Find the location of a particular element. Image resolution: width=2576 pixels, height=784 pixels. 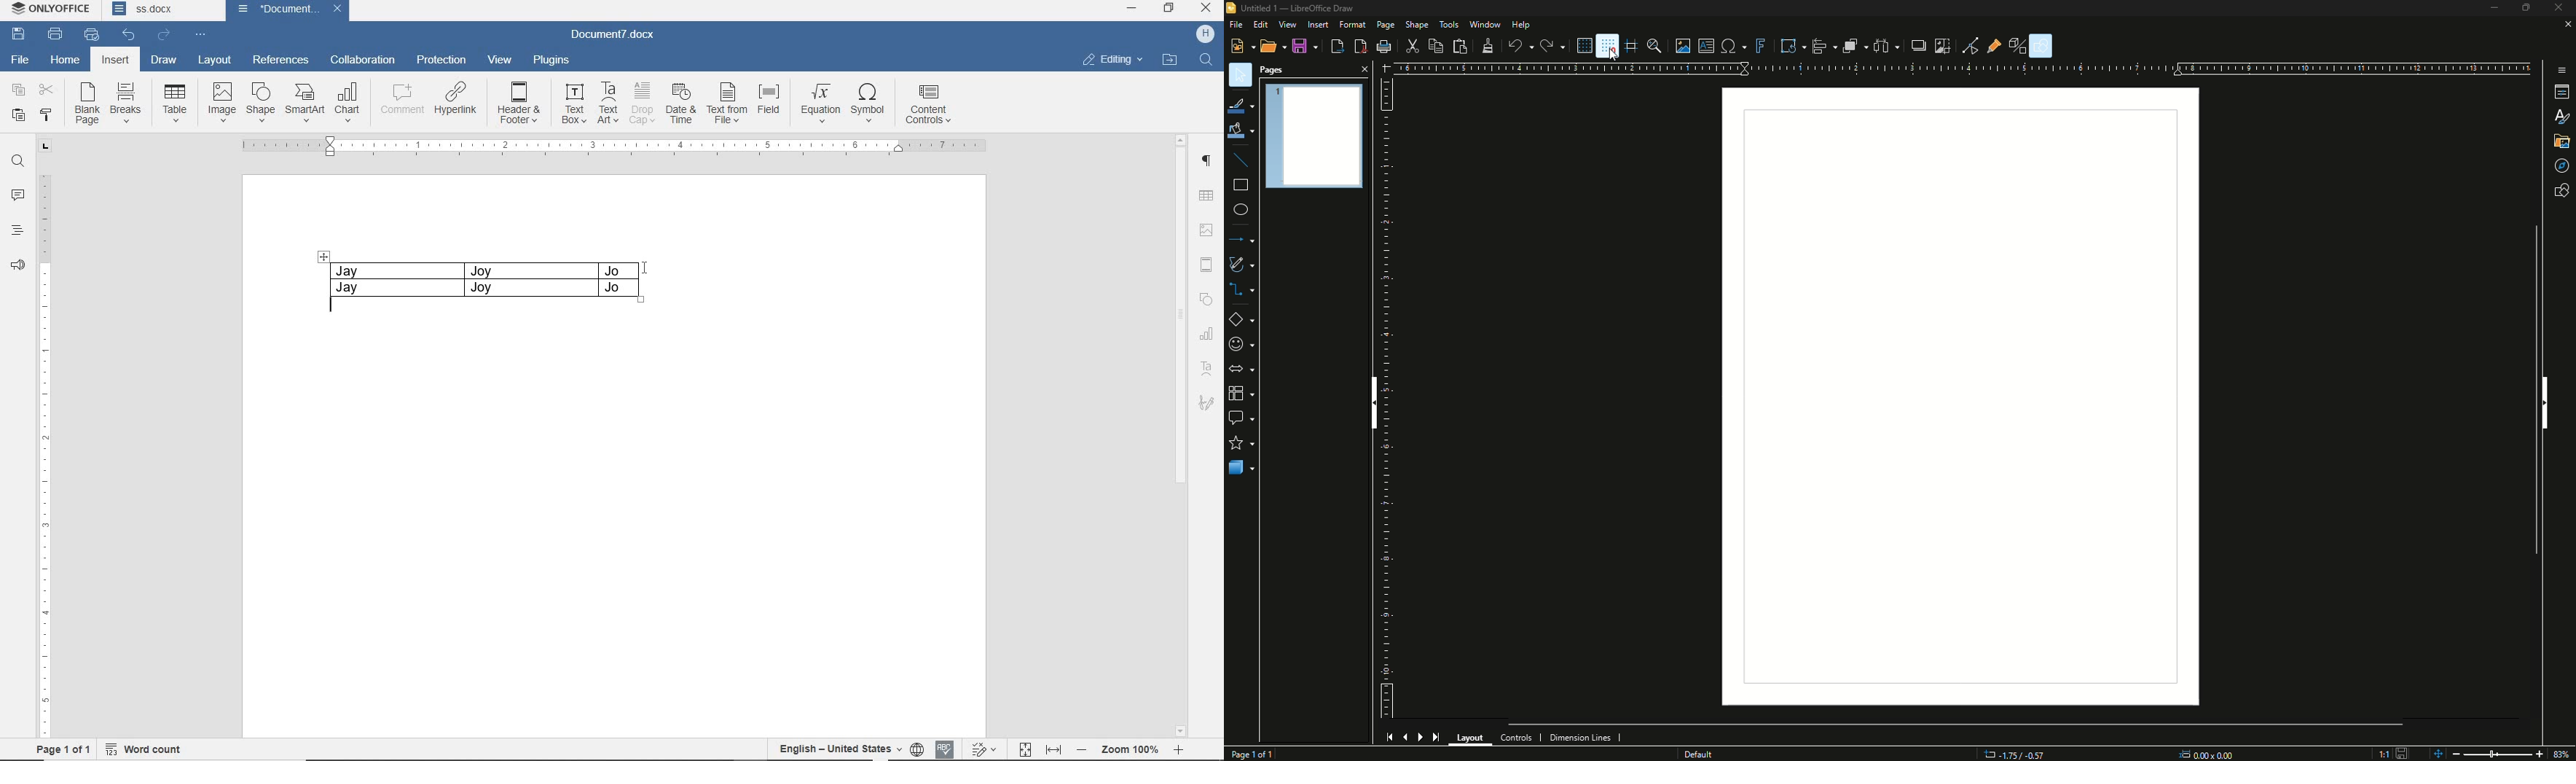

Last page is located at coordinates (1438, 738).